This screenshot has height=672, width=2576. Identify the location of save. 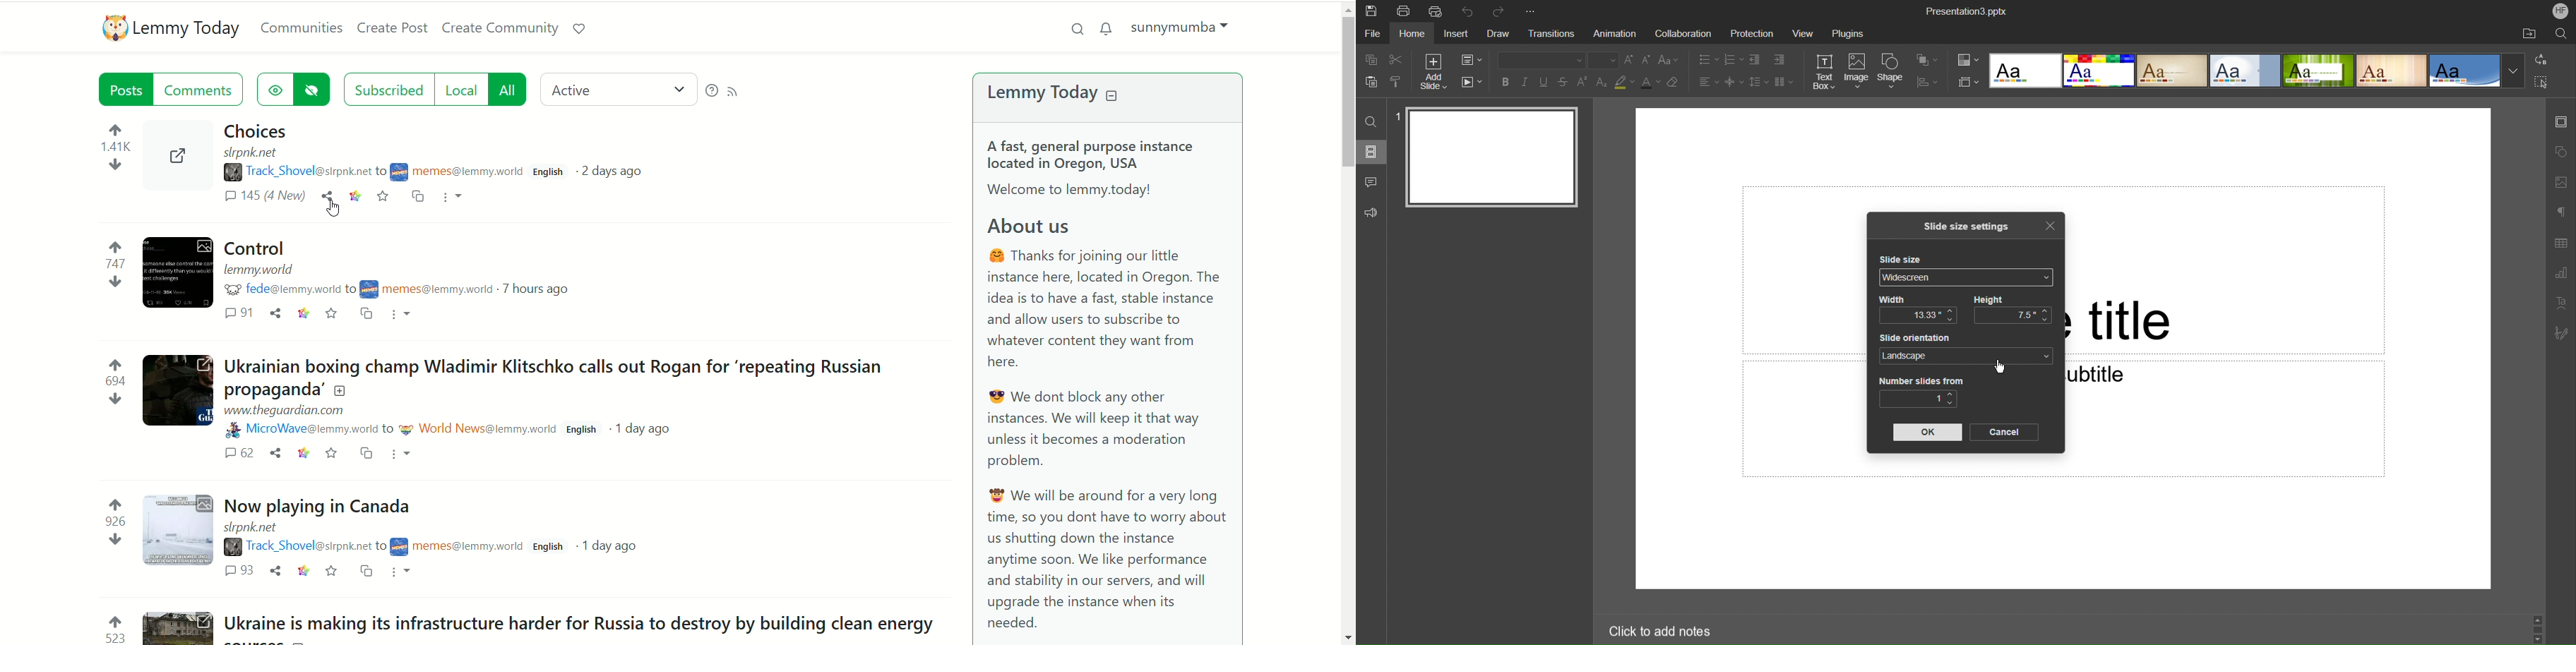
(385, 198).